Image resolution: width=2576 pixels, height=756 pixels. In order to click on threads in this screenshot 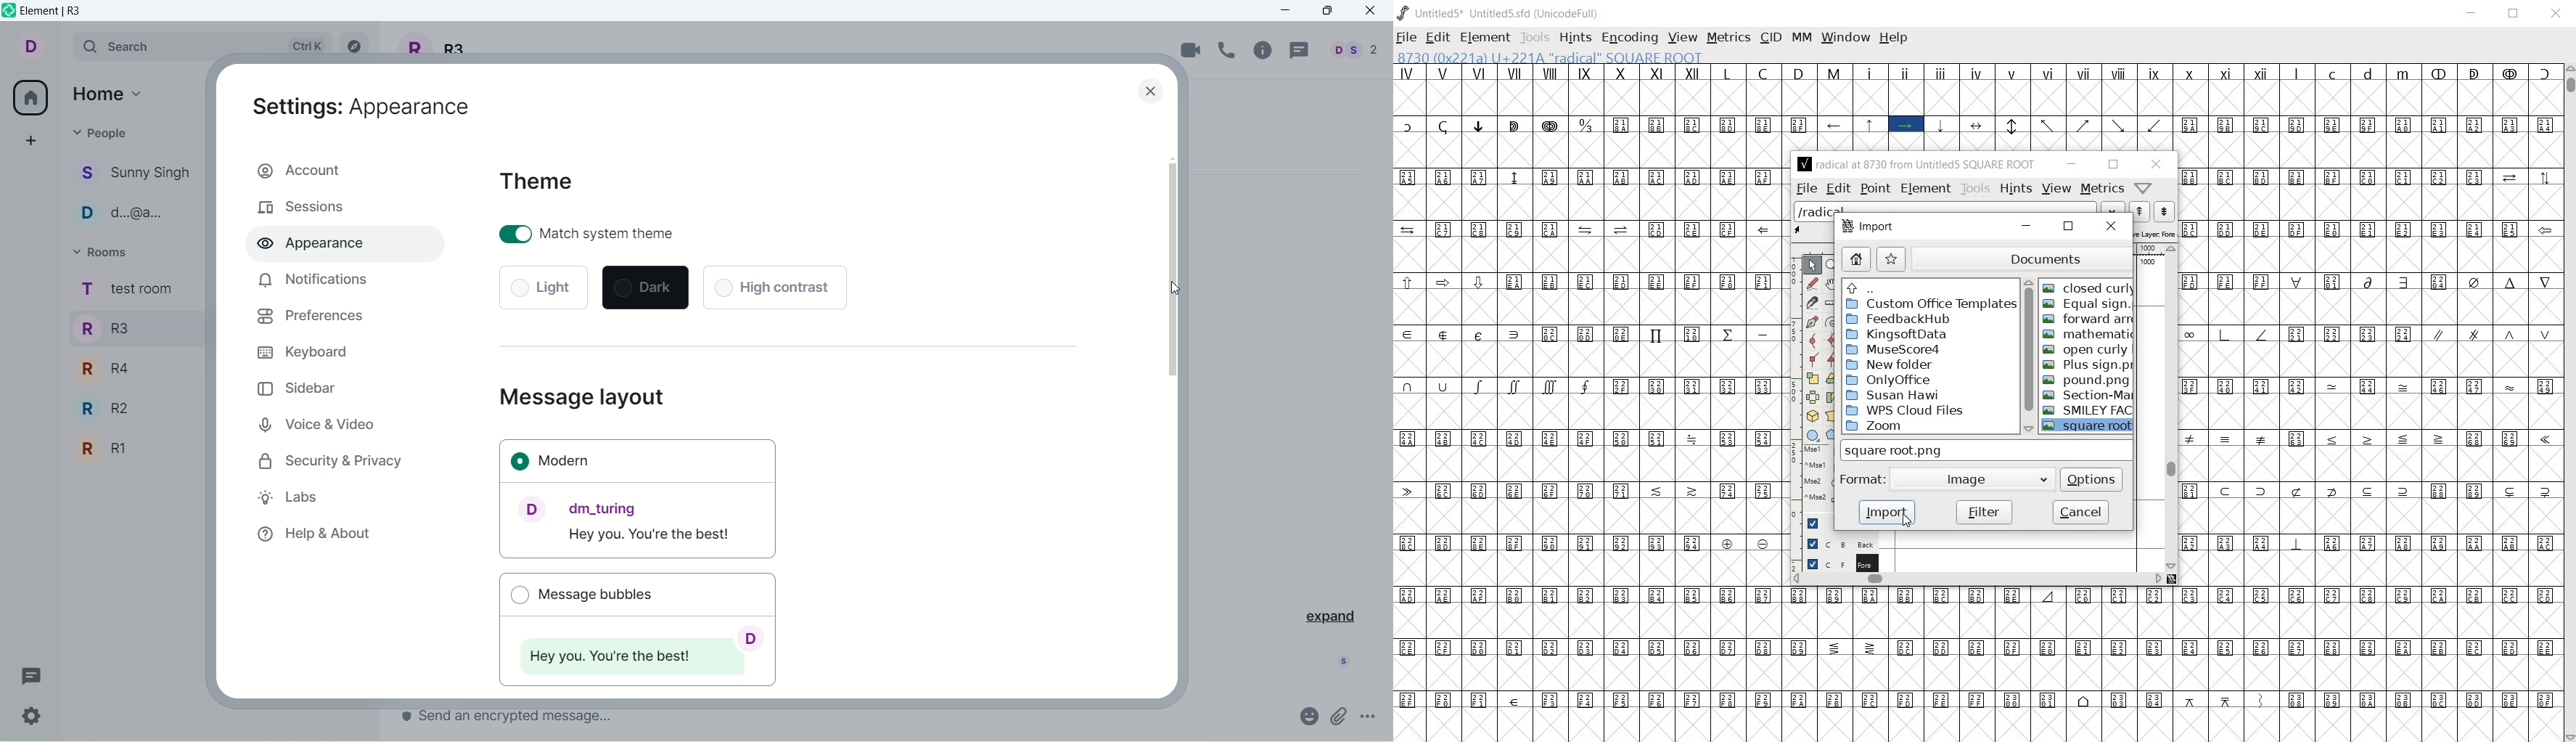, I will do `click(31, 673)`.